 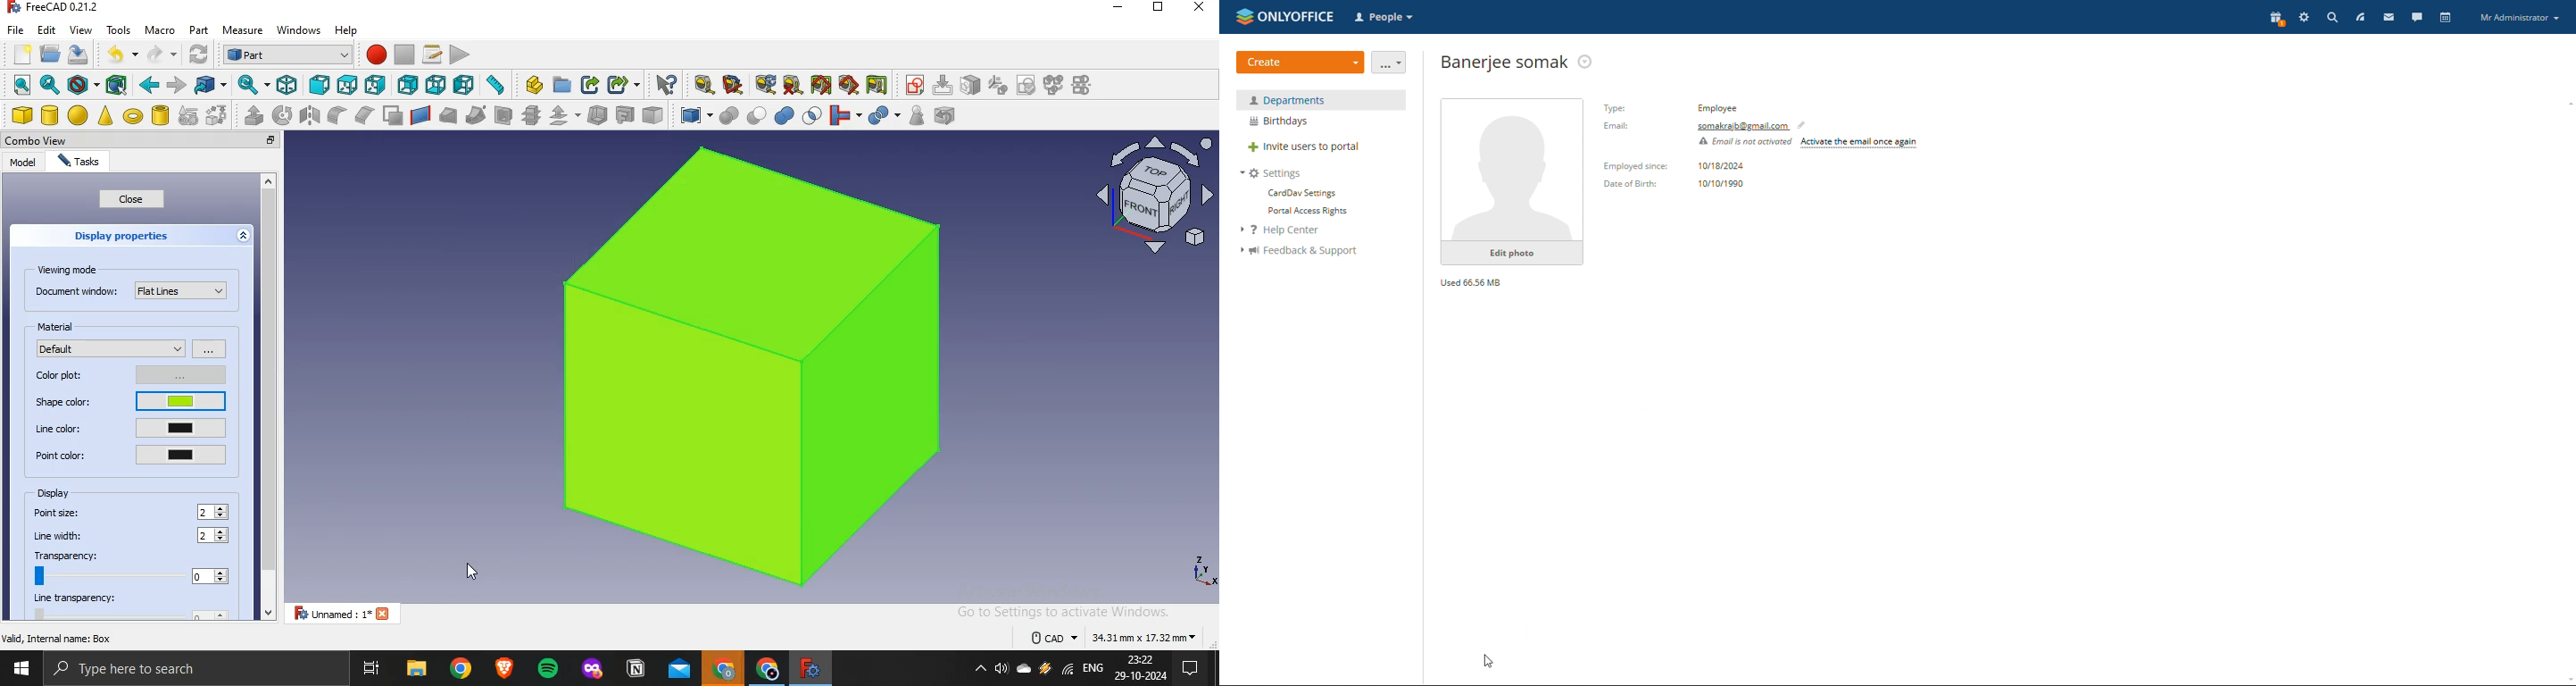 I want to click on portal access rights, so click(x=1303, y=211).